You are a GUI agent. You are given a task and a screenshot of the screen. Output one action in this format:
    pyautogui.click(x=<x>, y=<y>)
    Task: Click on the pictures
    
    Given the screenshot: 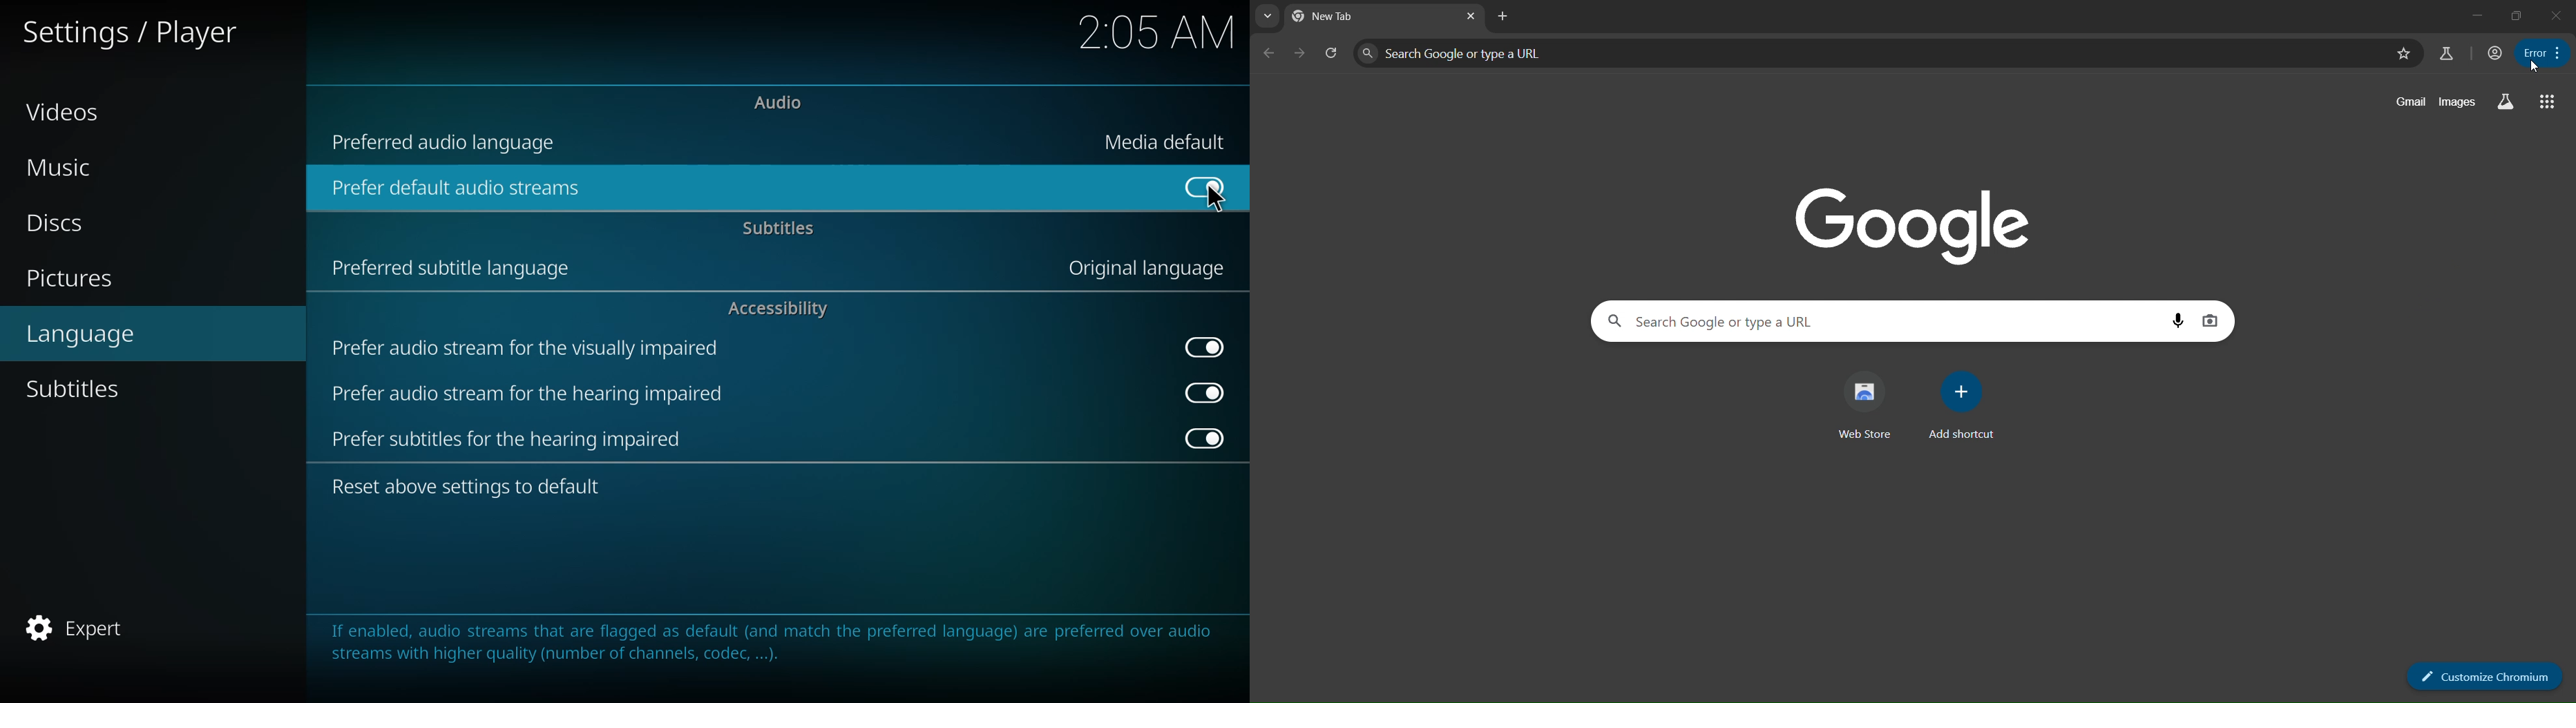 What is the action you would take?
    pyautogui.click(x=72, y=281)
    